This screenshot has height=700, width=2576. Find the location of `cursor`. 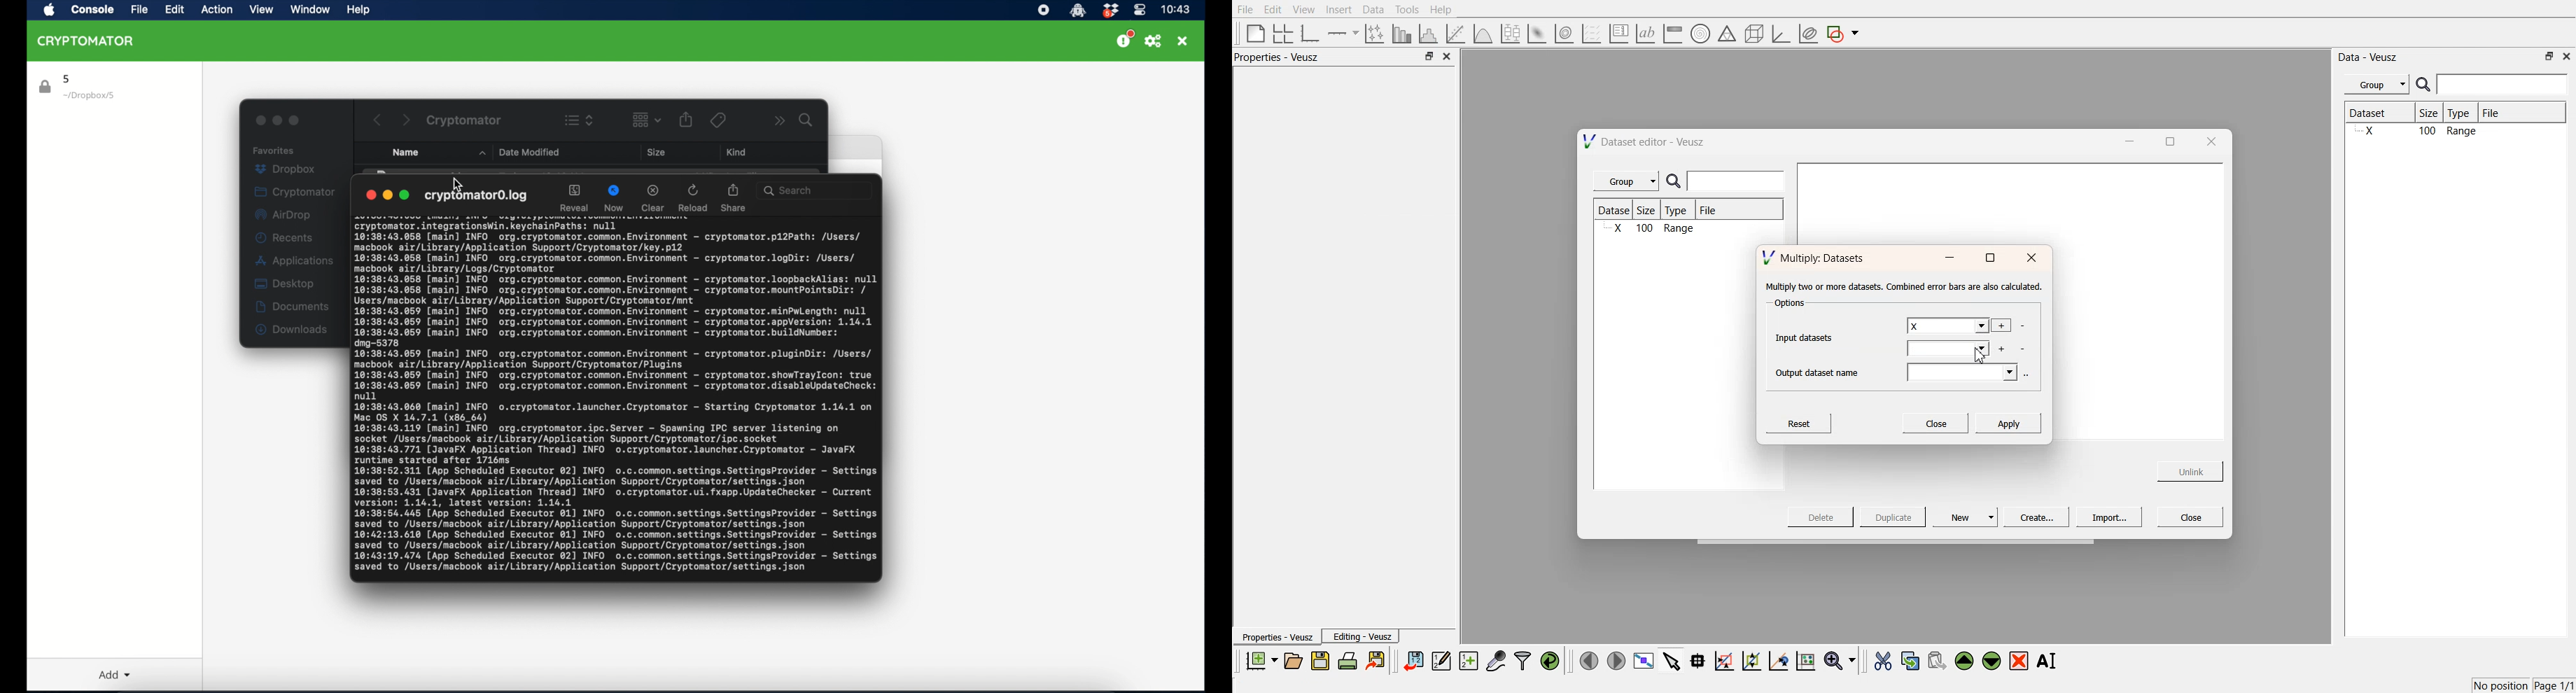

cursor is located at coordinates (456, 184).